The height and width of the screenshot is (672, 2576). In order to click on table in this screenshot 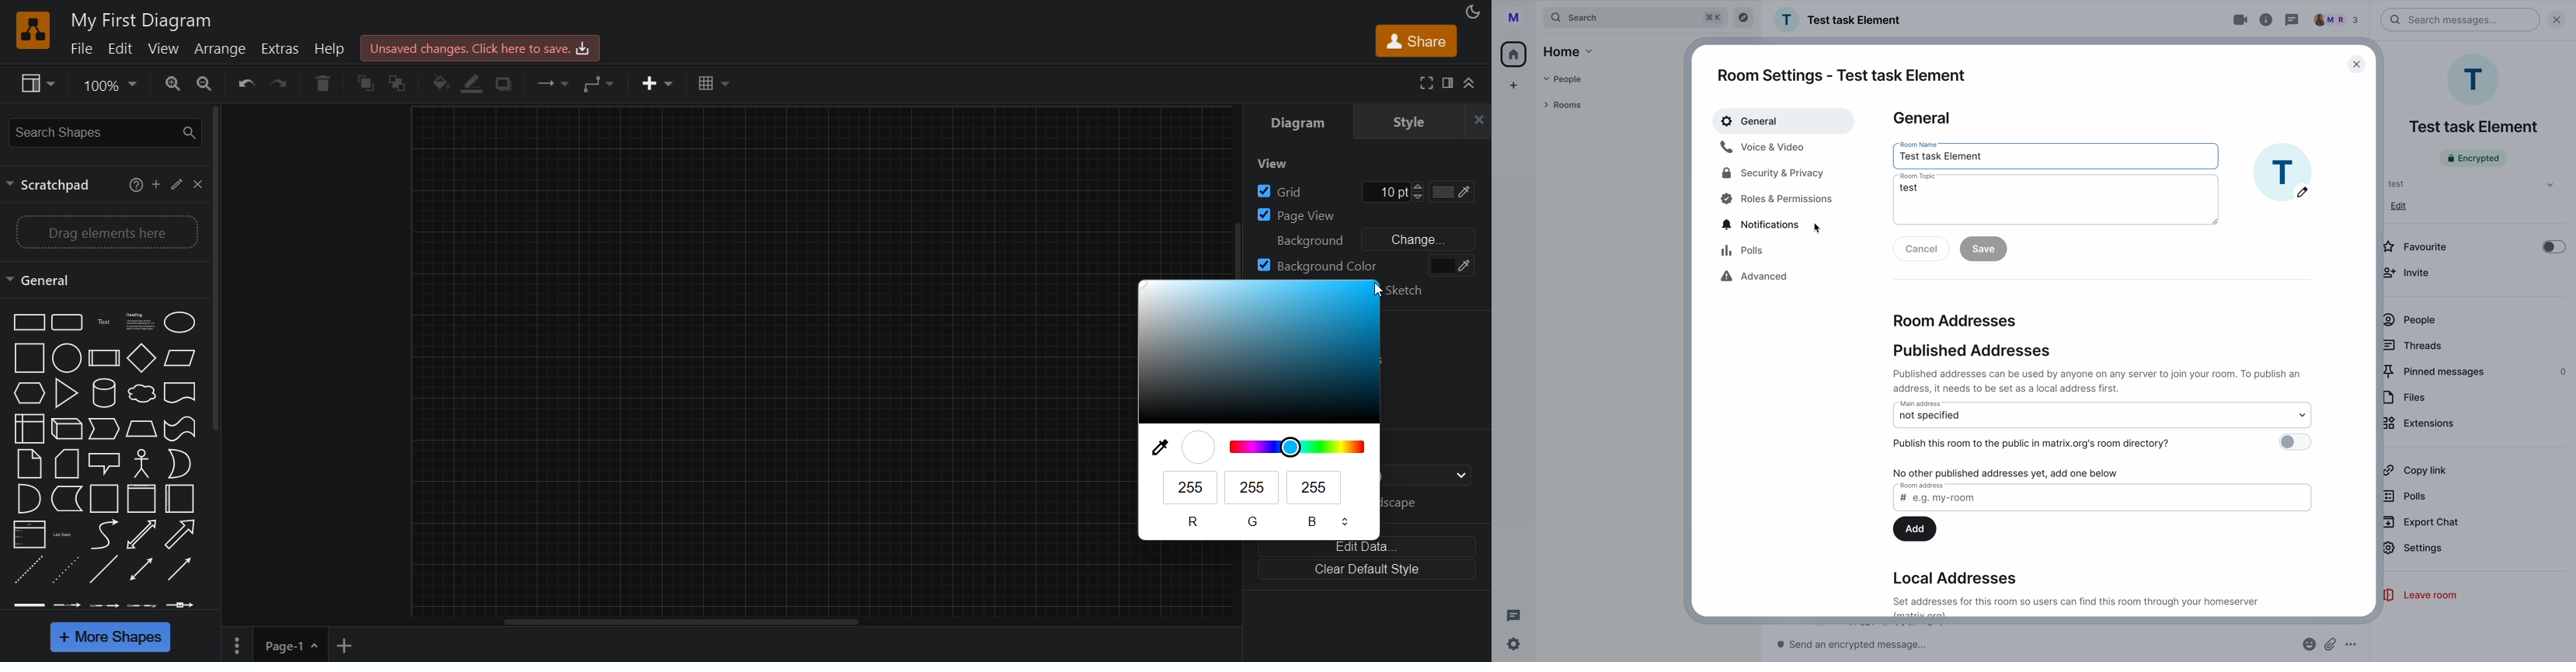, I will do `click(715, 85)`.